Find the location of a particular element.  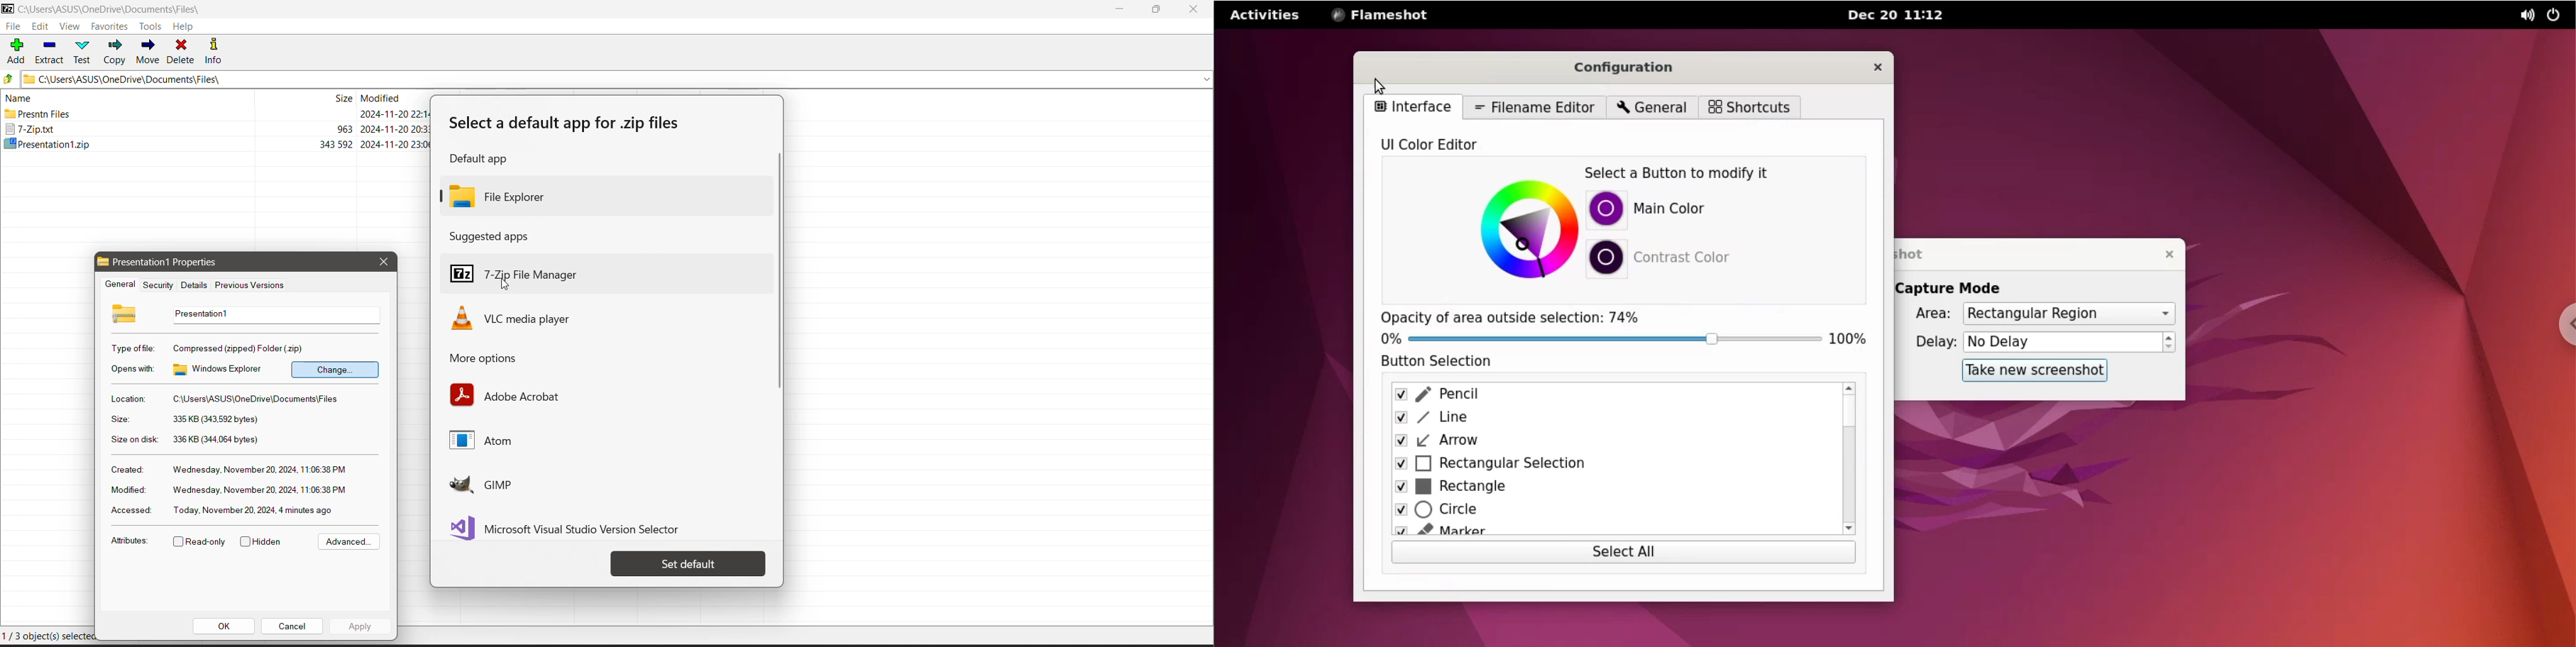

Read-only - Click to enable/disable is located at coordinates (200, 543).